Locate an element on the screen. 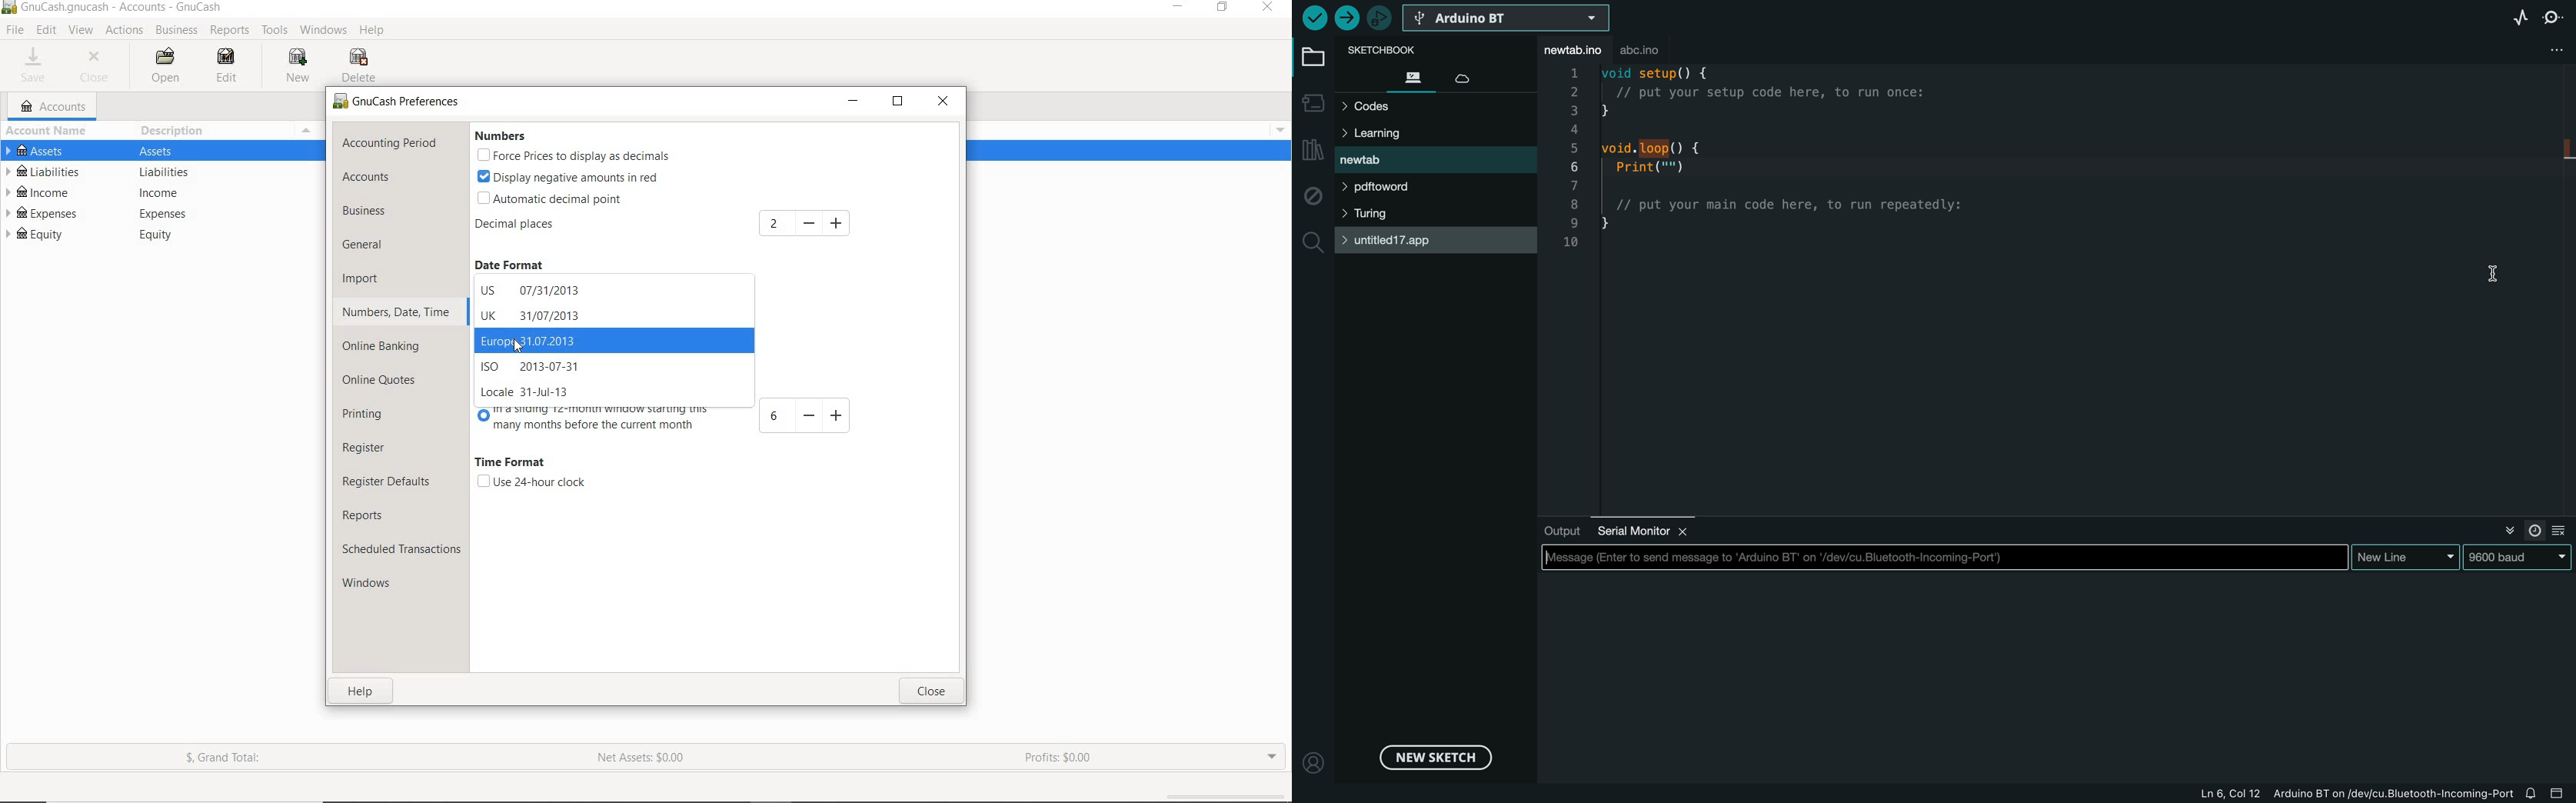 The height and width of the screenshot is (812, 2576). MINIMIZE is located at coordinates (1180, 8).